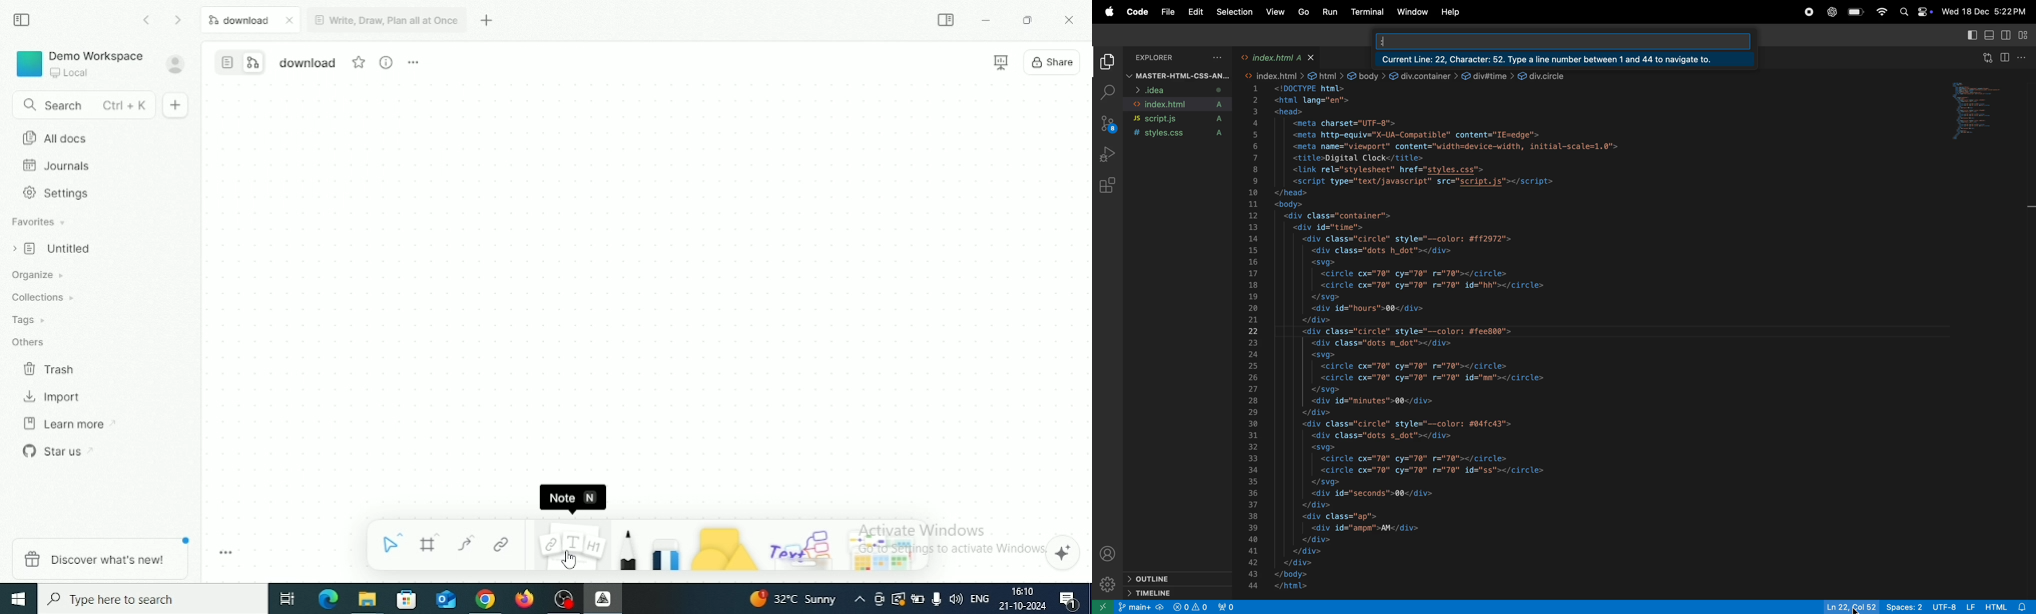 The width and height of the screenshot is (2044, 616). Describe the element at coordinates (470, 543) in the screenshot. I see `Curve` at that location.